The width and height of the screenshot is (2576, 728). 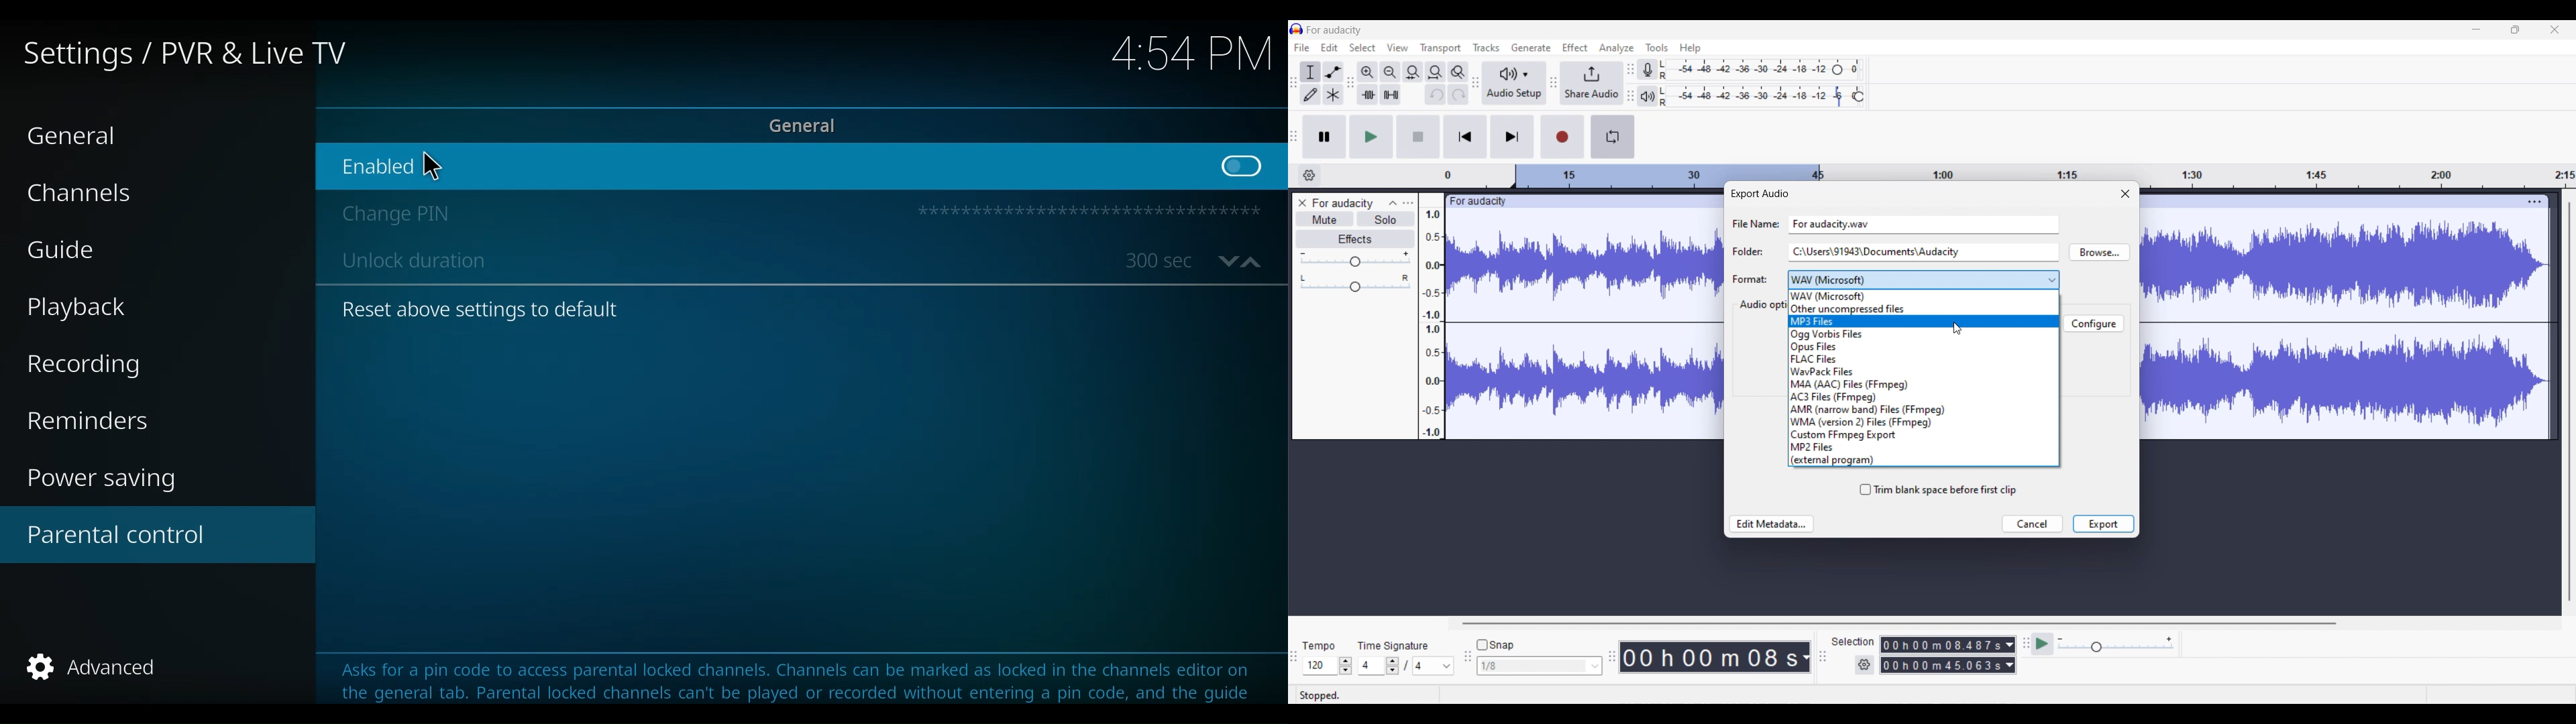 I want to click on Header to change playback speed, so click(x=1858, y=97).